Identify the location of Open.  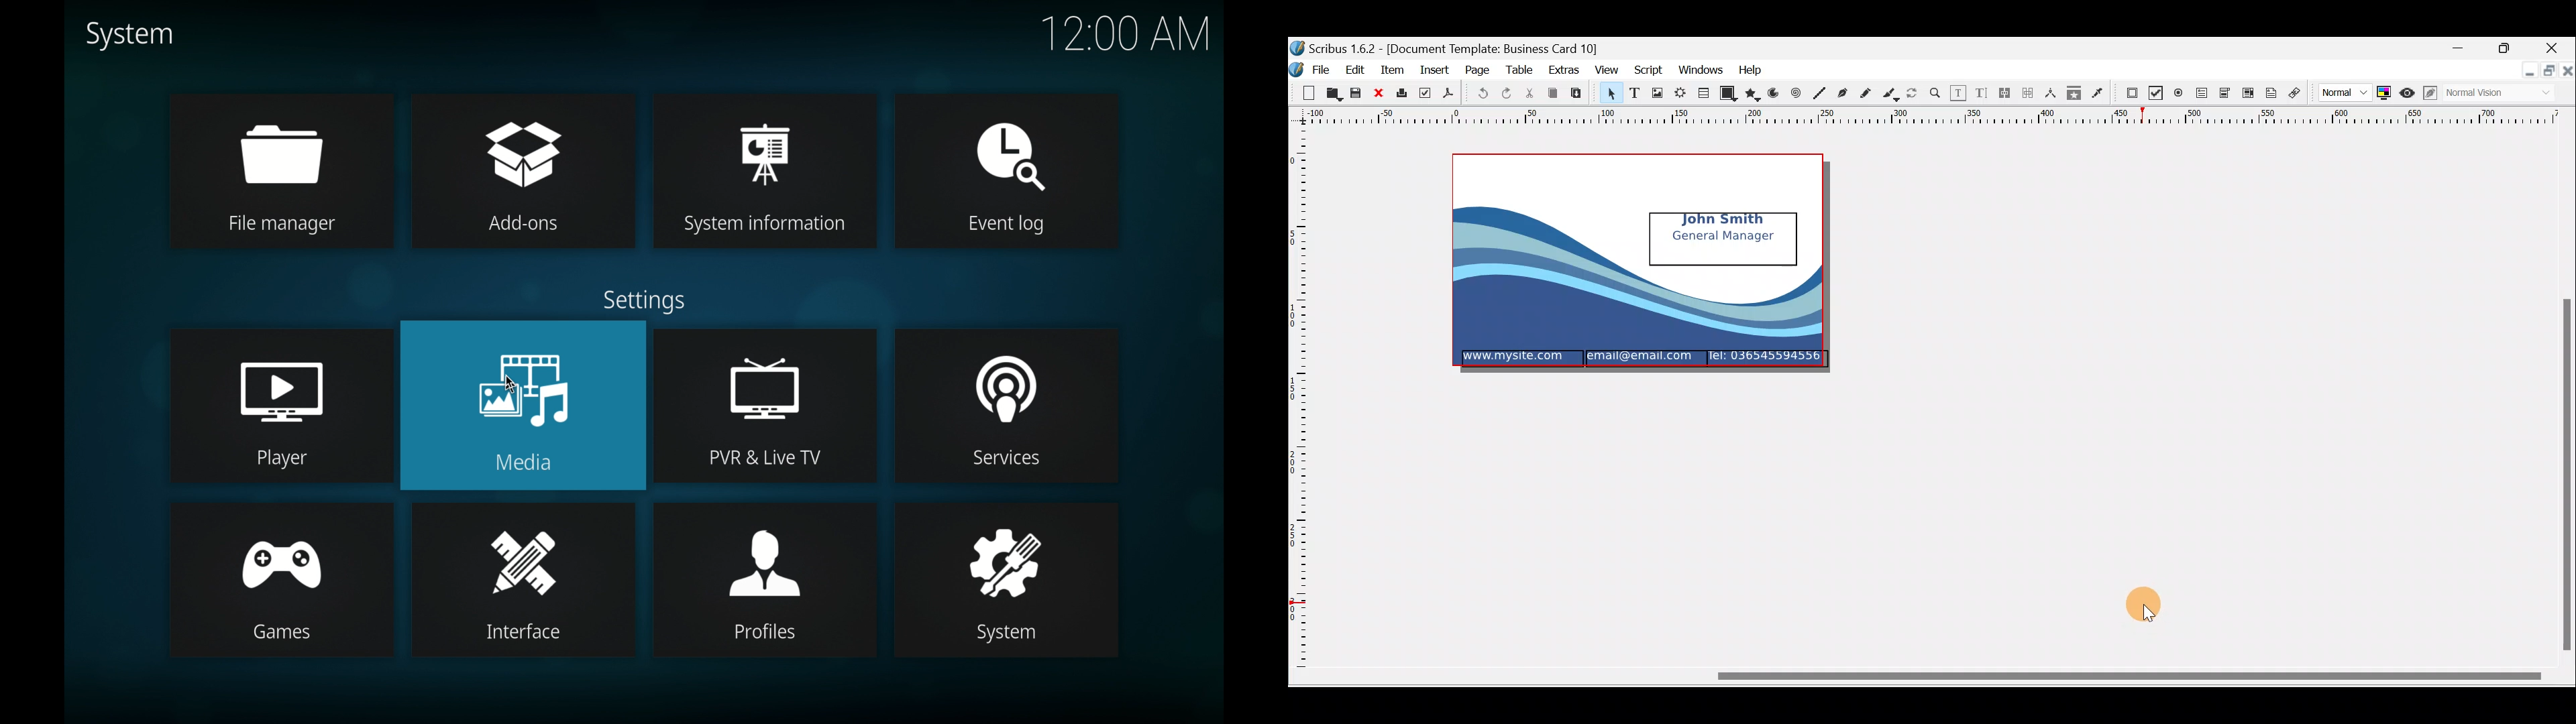
(1332, 93).